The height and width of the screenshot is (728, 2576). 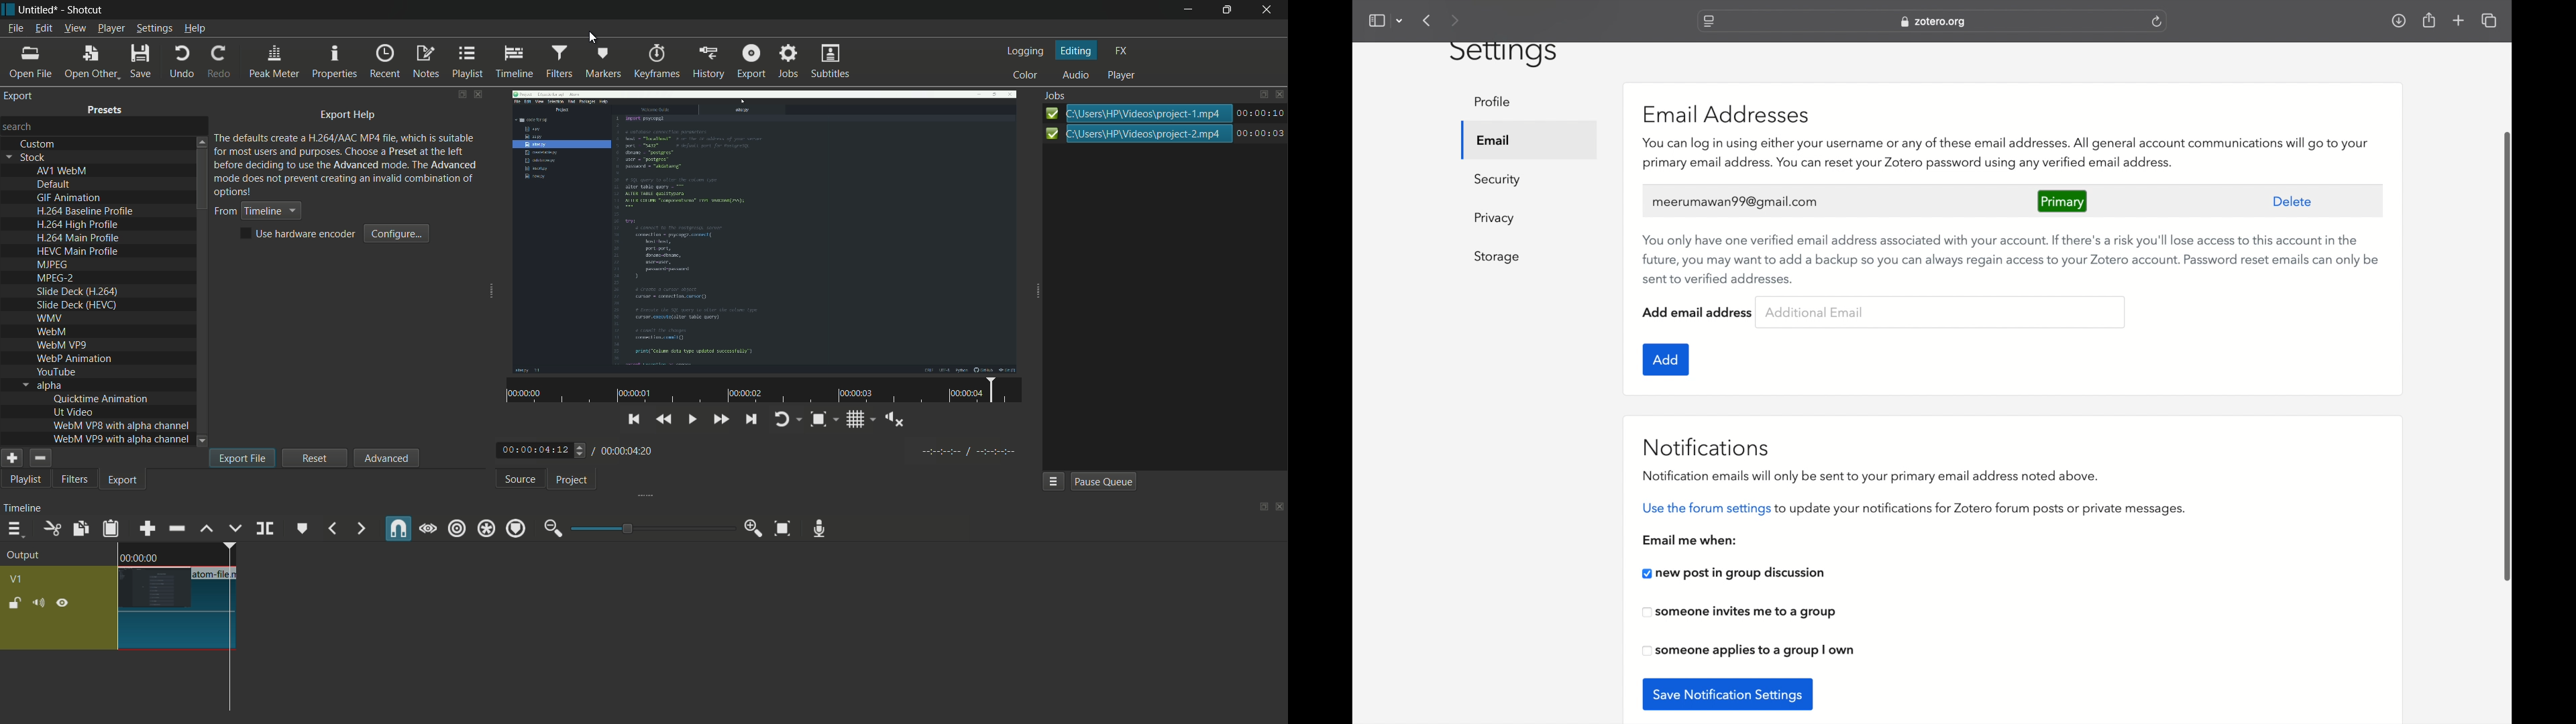 I want to click on change layout, so click(x=1262, y=95).